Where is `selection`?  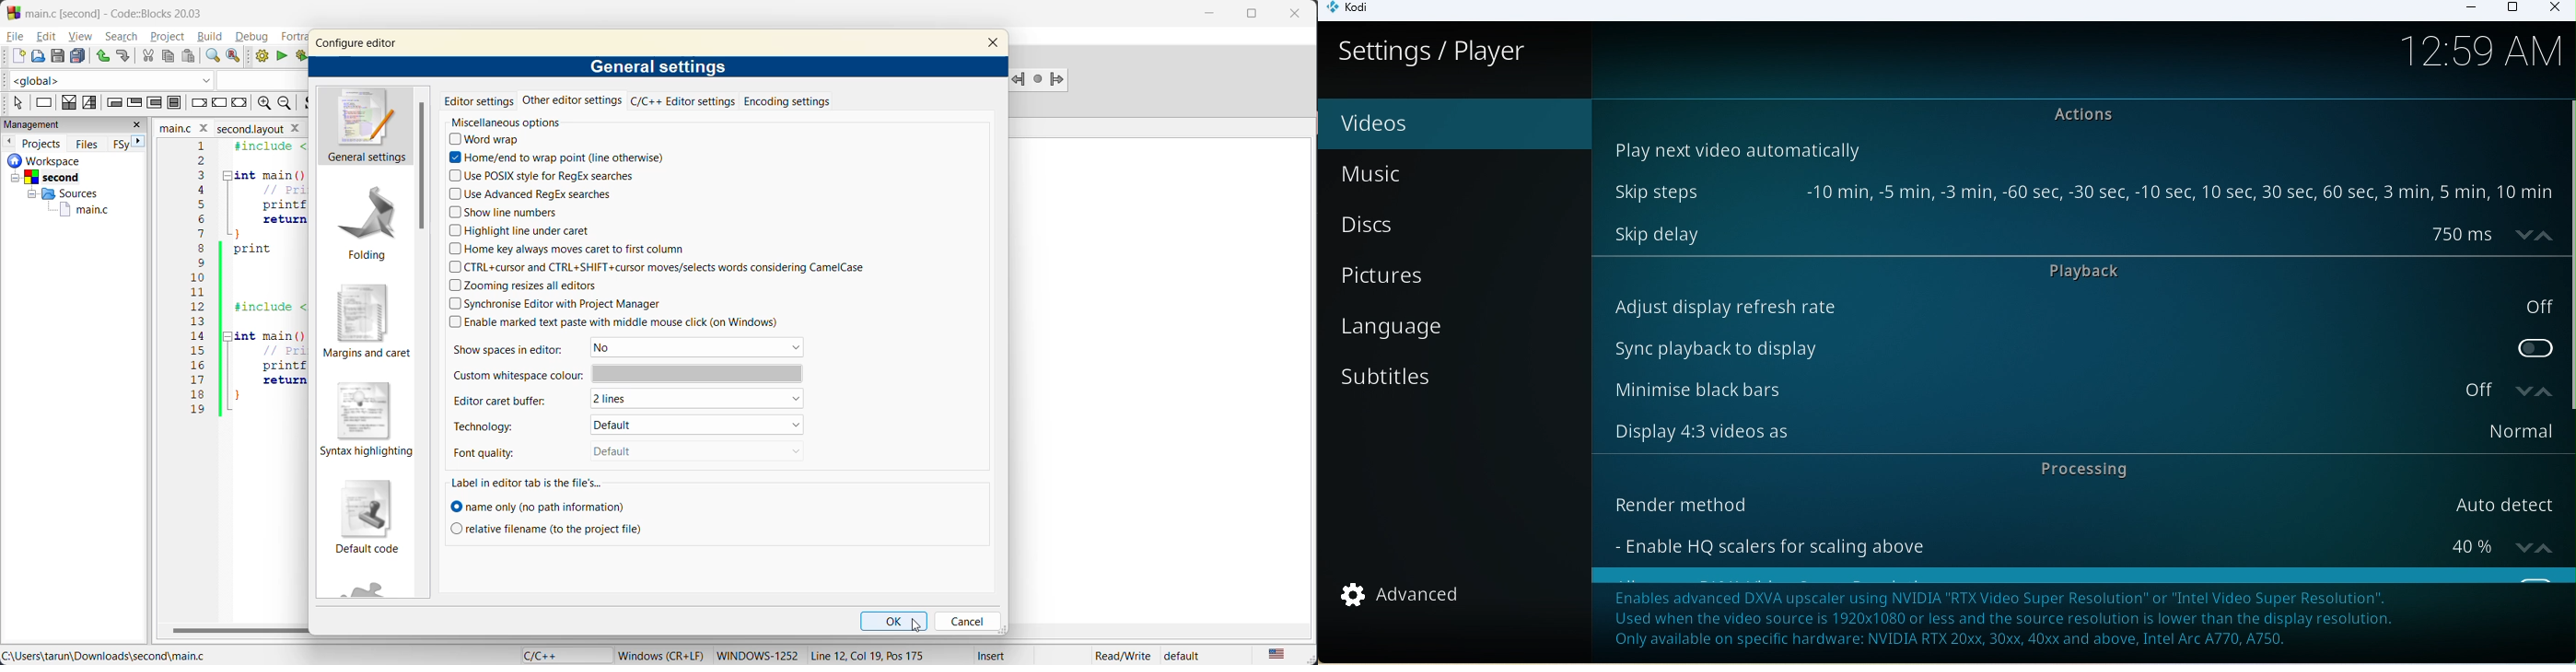 selection is located at coordinates (89, 104).